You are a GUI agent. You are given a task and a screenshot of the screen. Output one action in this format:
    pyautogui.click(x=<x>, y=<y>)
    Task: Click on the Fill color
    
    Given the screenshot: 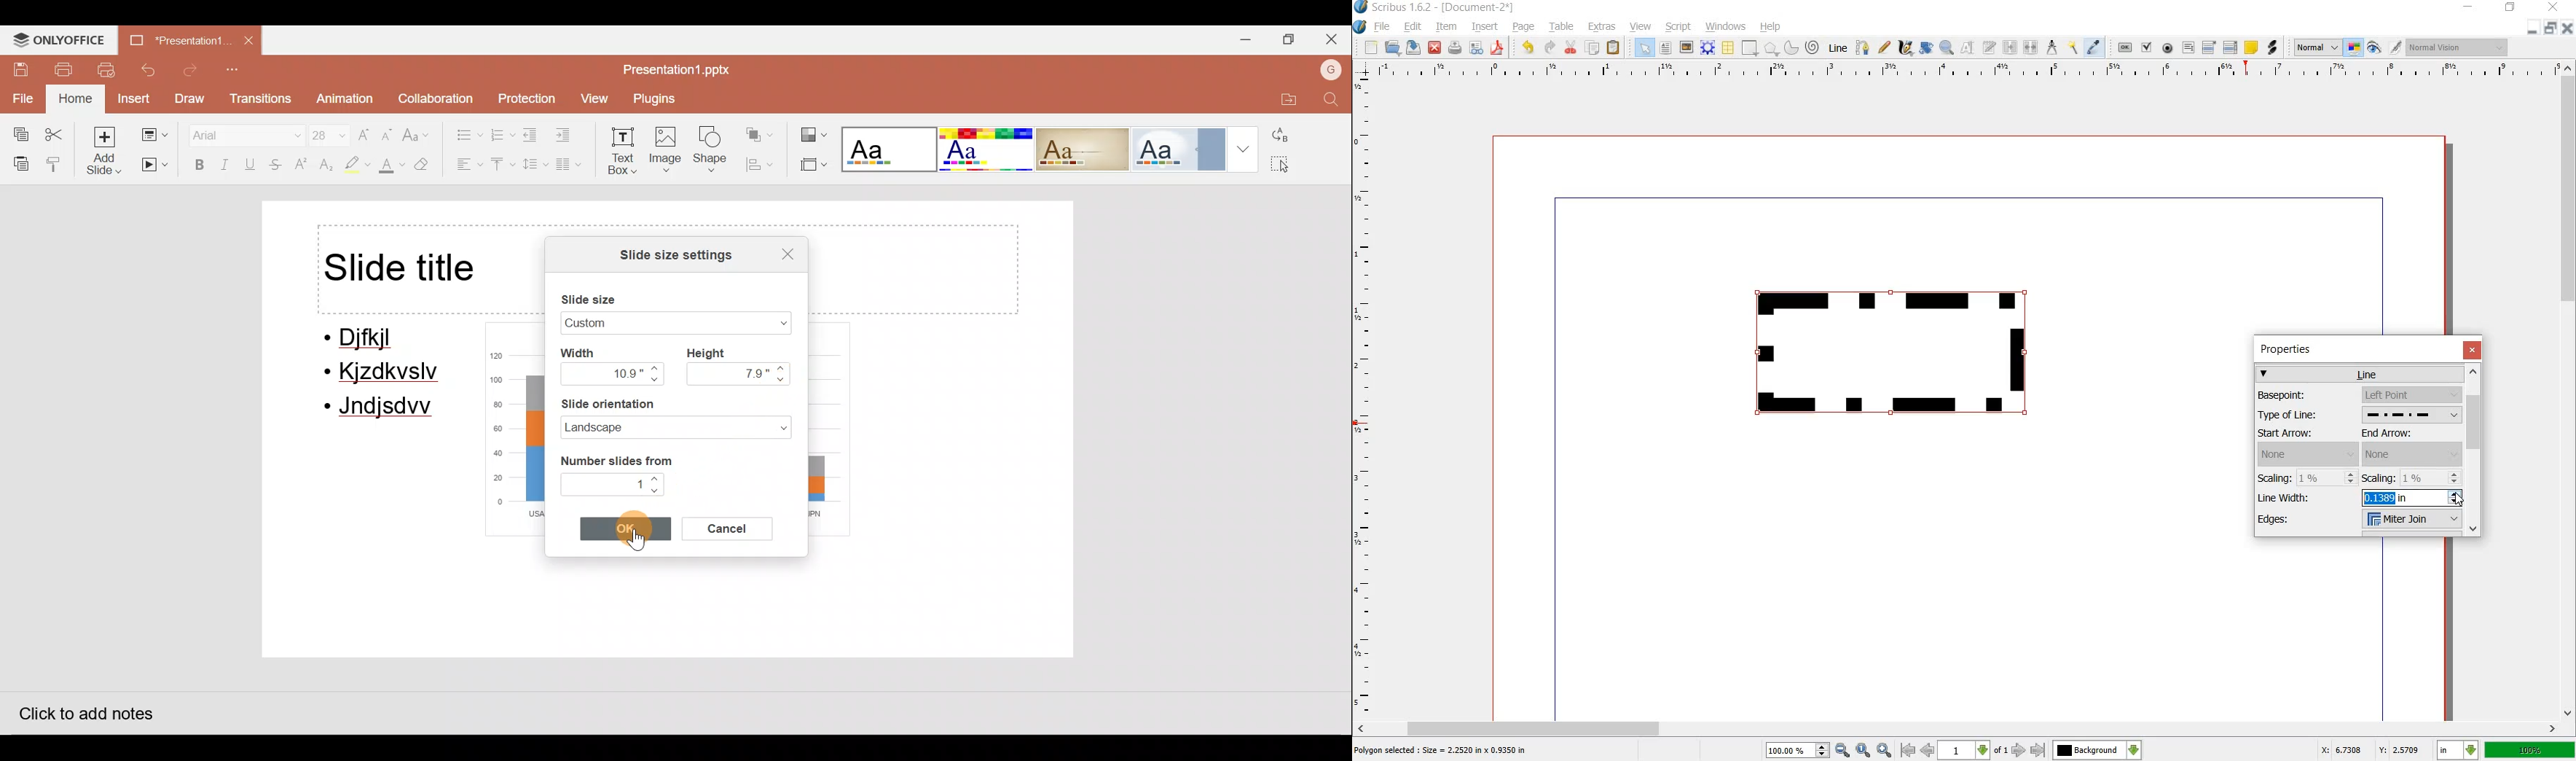 What is the action you would take?
    pyautogui.click(x=389, y=168)
    